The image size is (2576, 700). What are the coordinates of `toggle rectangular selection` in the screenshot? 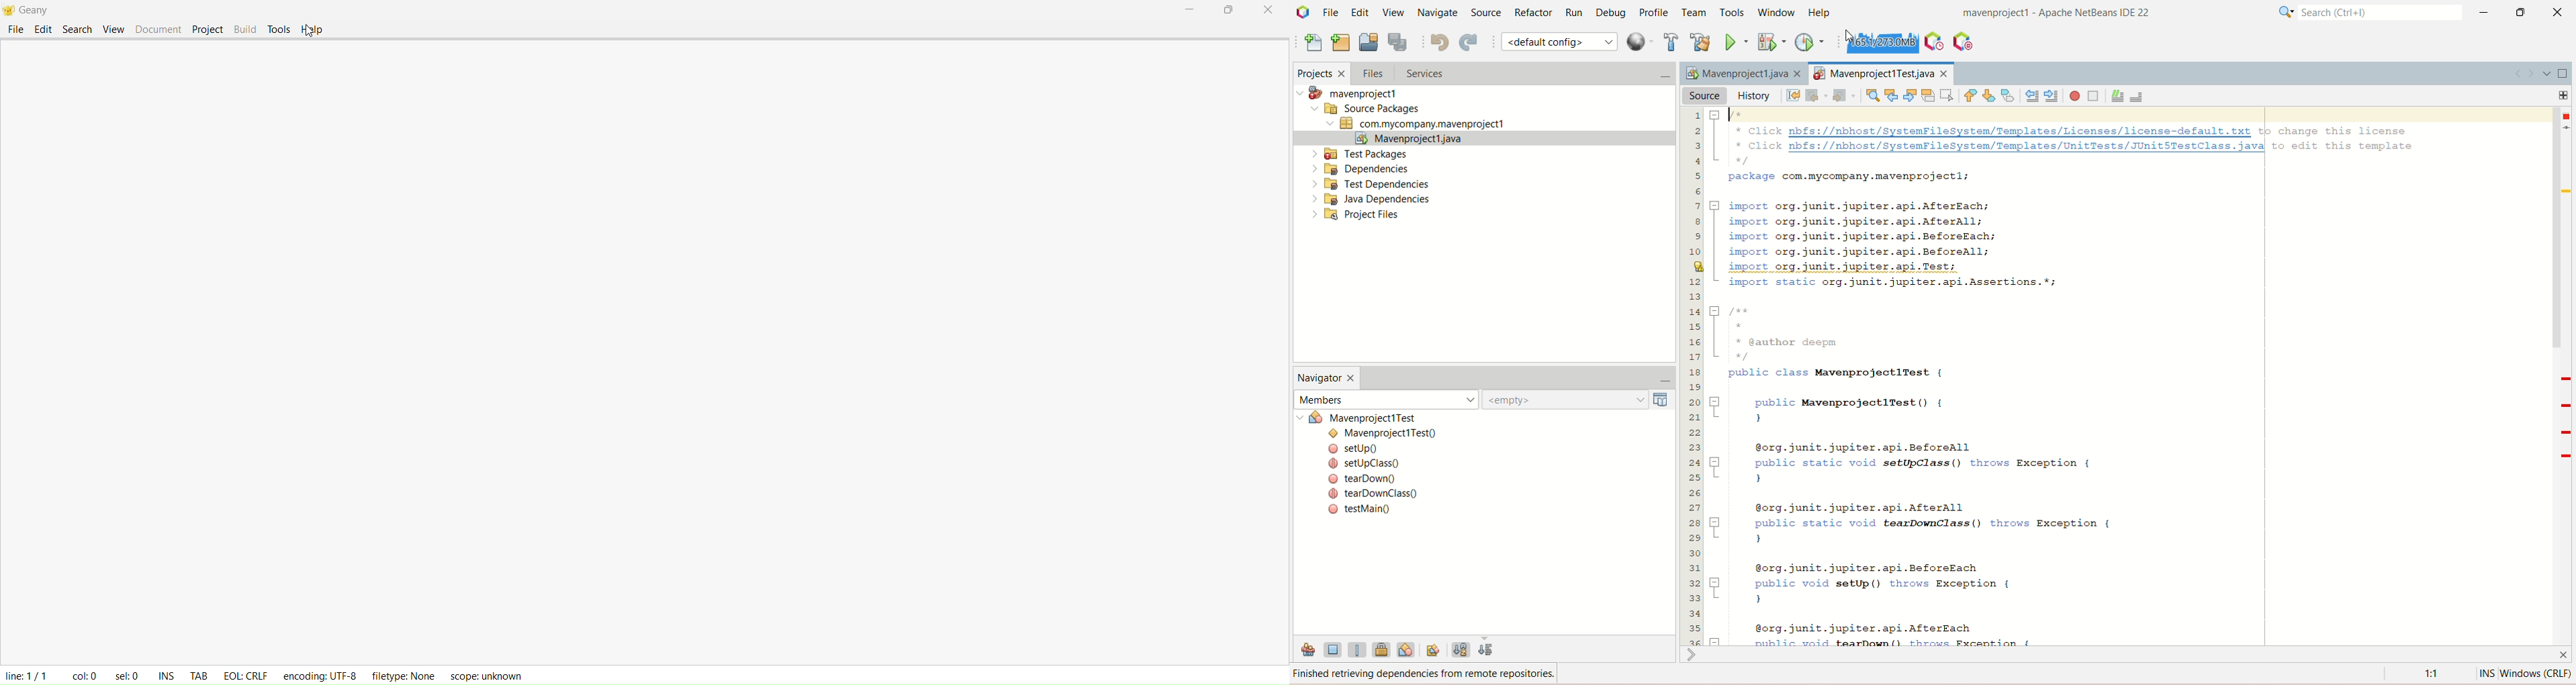 It's located at (1948, 94).